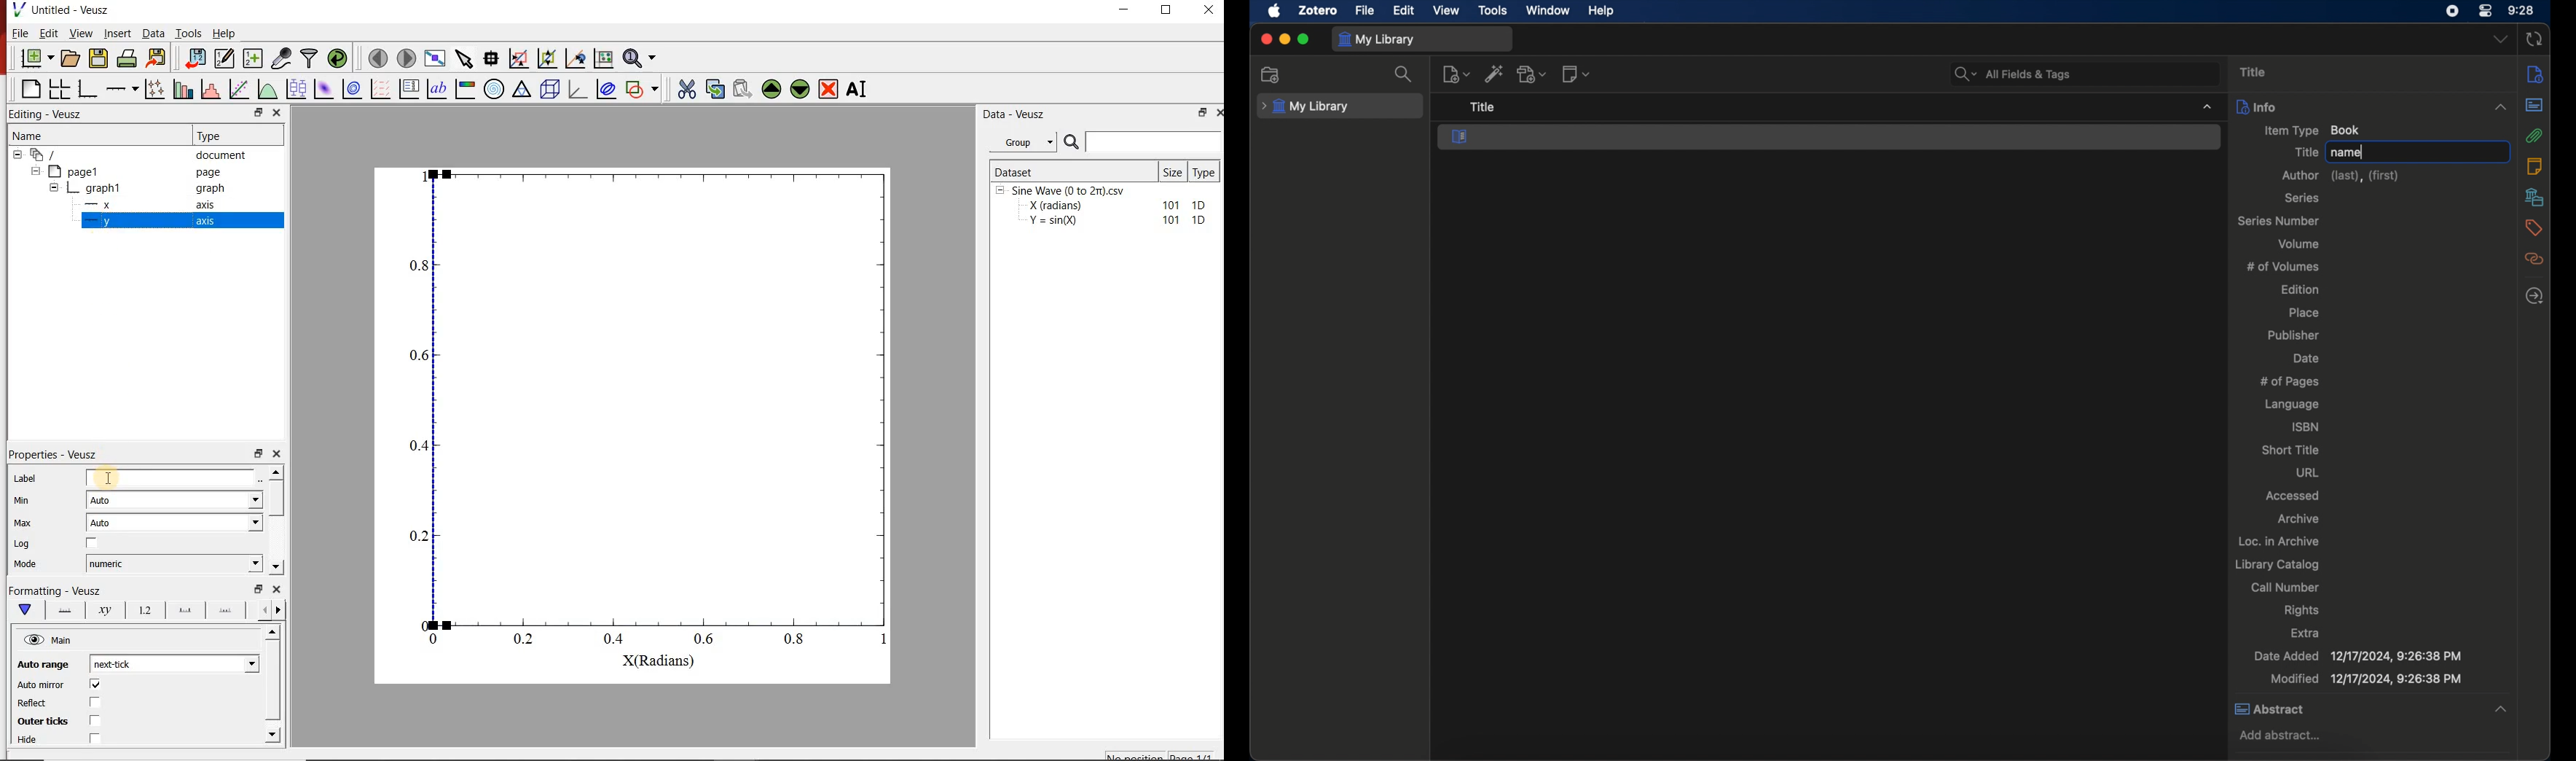 The image size is (2576, 784). Describe the element at coordinates (2302, 197) in the screenshot. I see `series` at that location.